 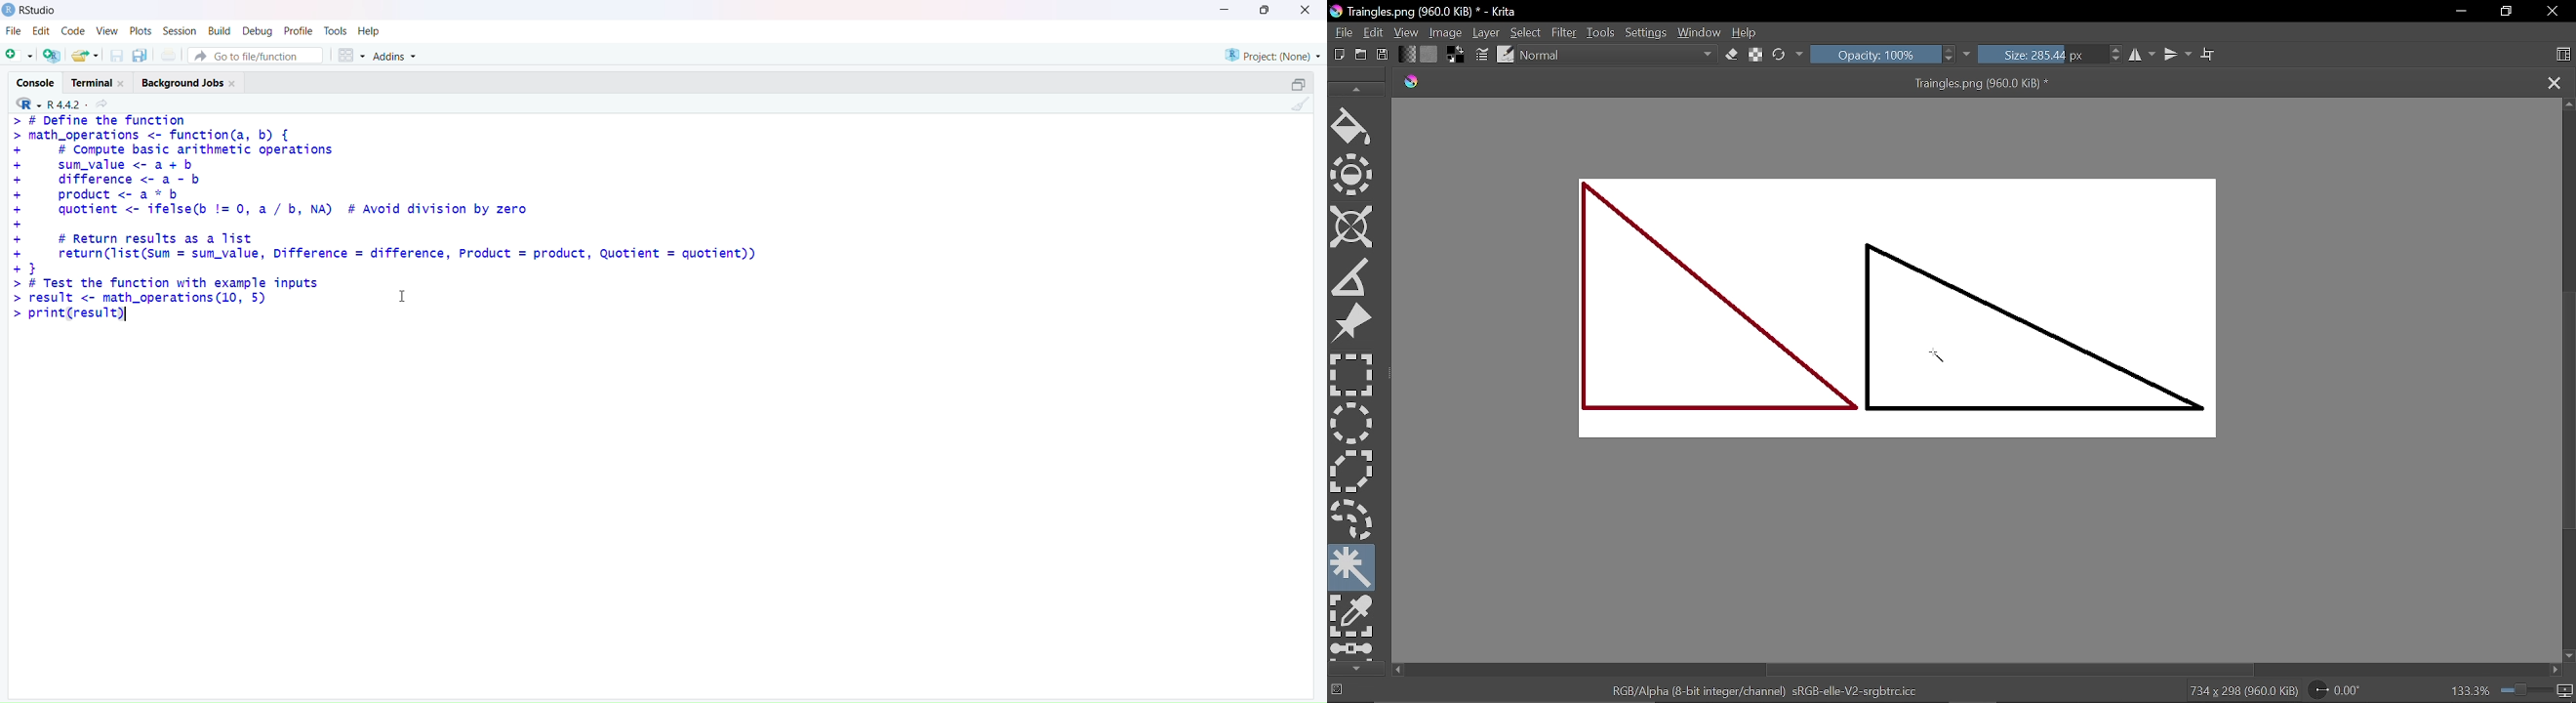 I want to click on 734 x 208 (960.0 KiB), so click(x=2243, y=690).